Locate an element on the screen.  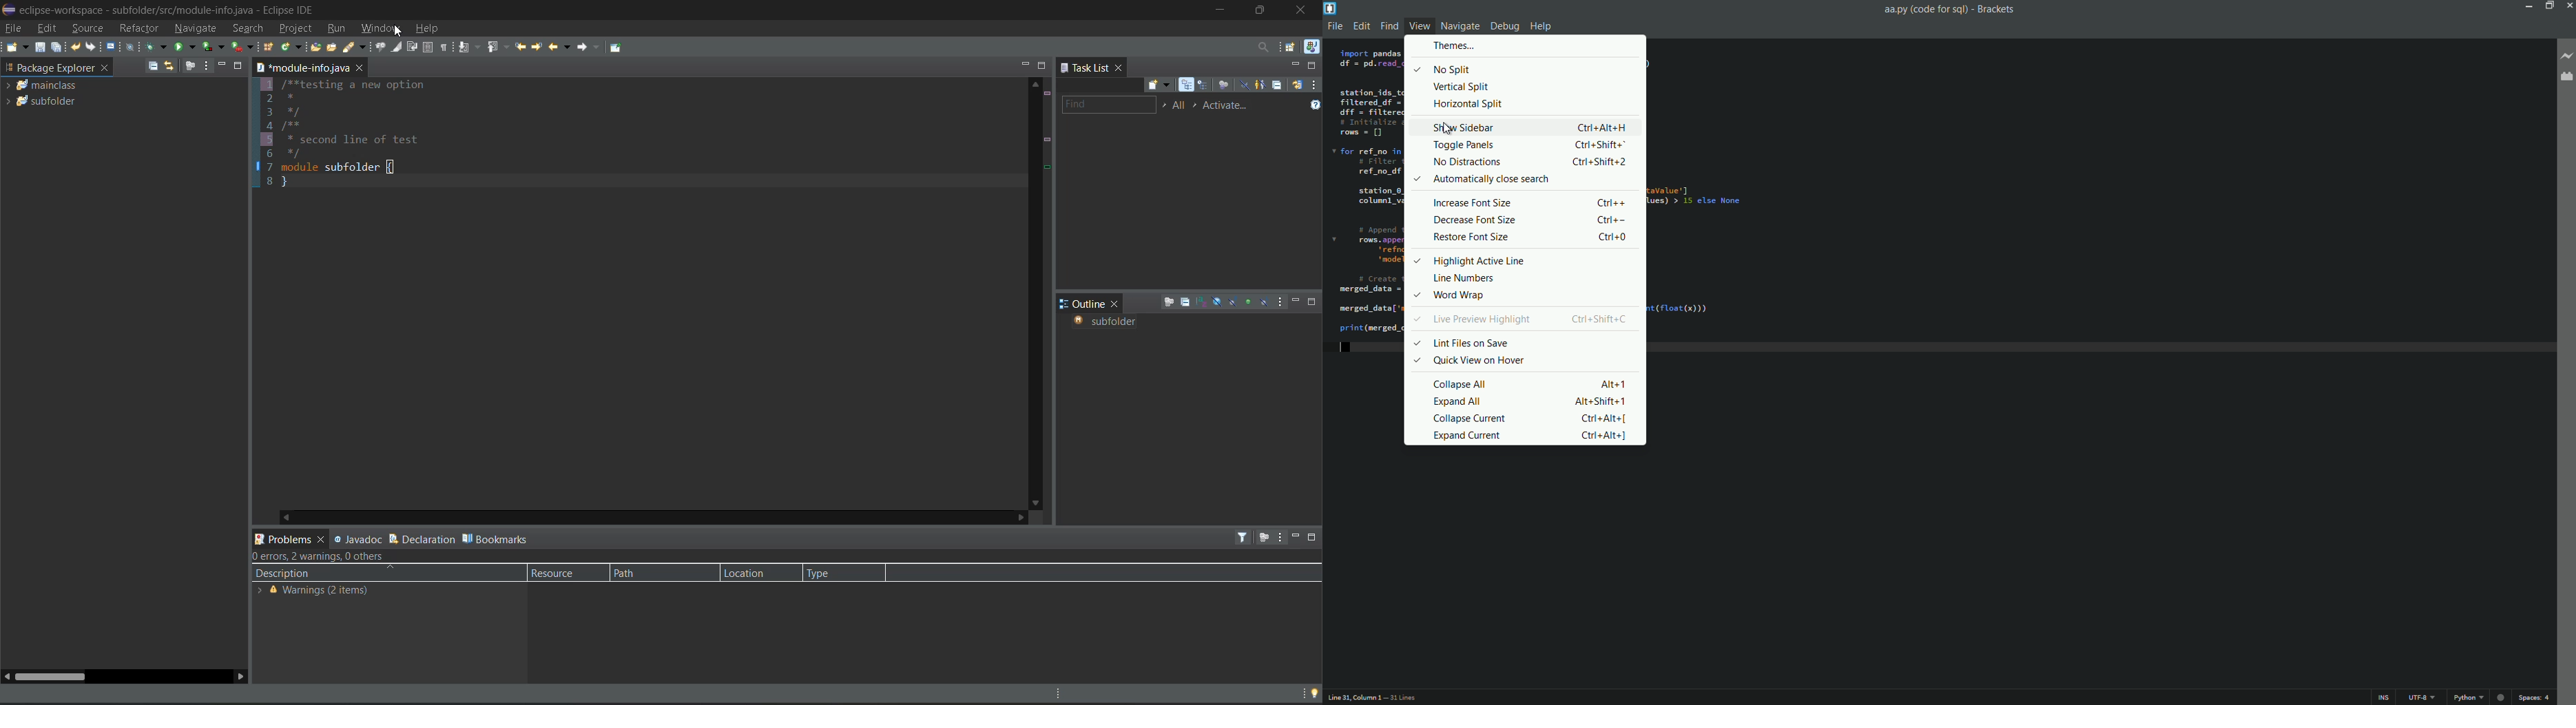
circle  is located at coordinates (2501, 698).